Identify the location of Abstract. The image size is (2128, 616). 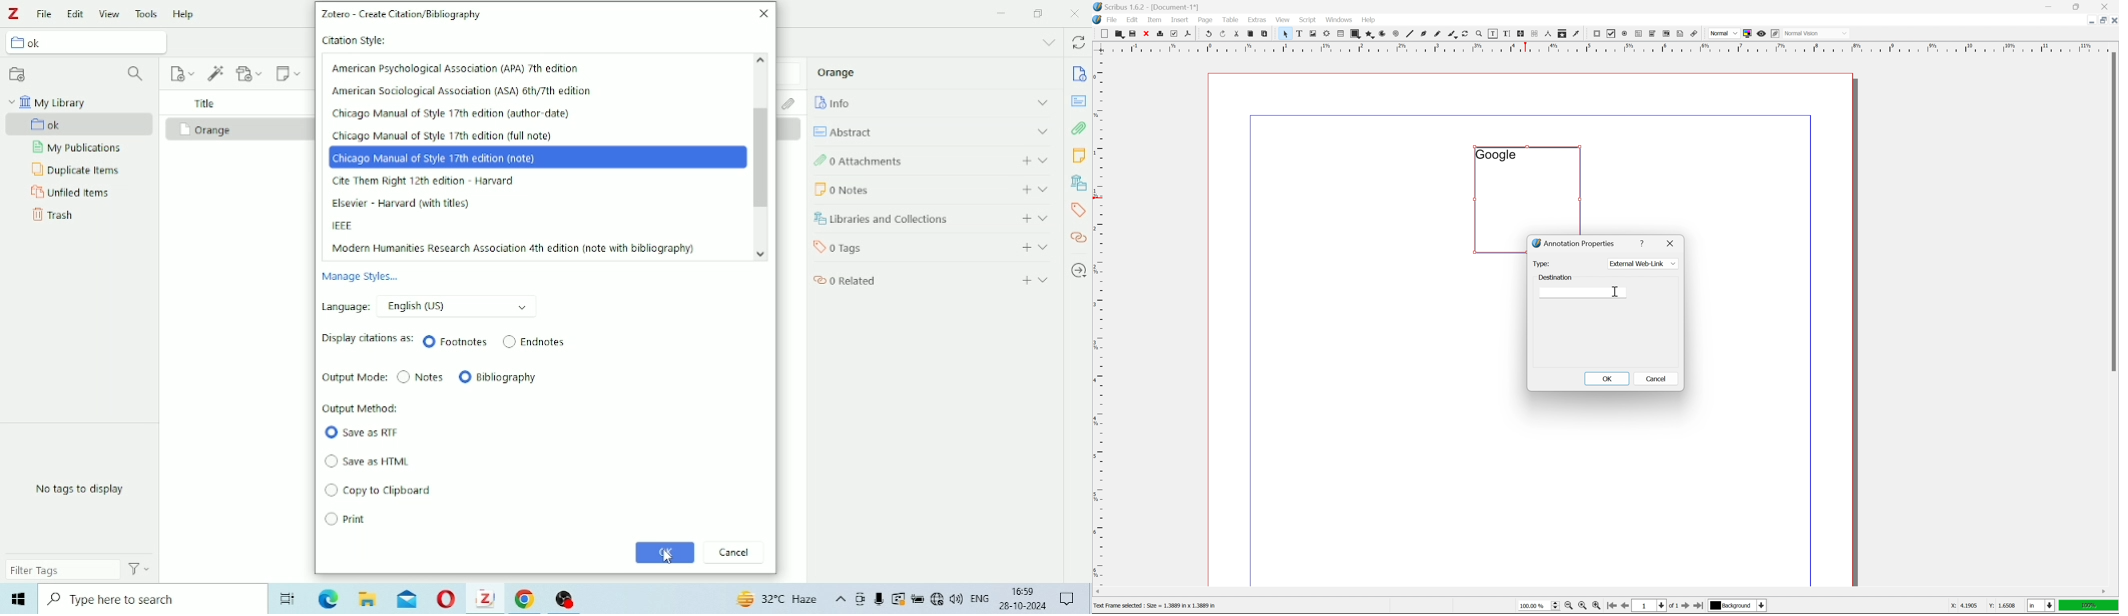
(931, 131).